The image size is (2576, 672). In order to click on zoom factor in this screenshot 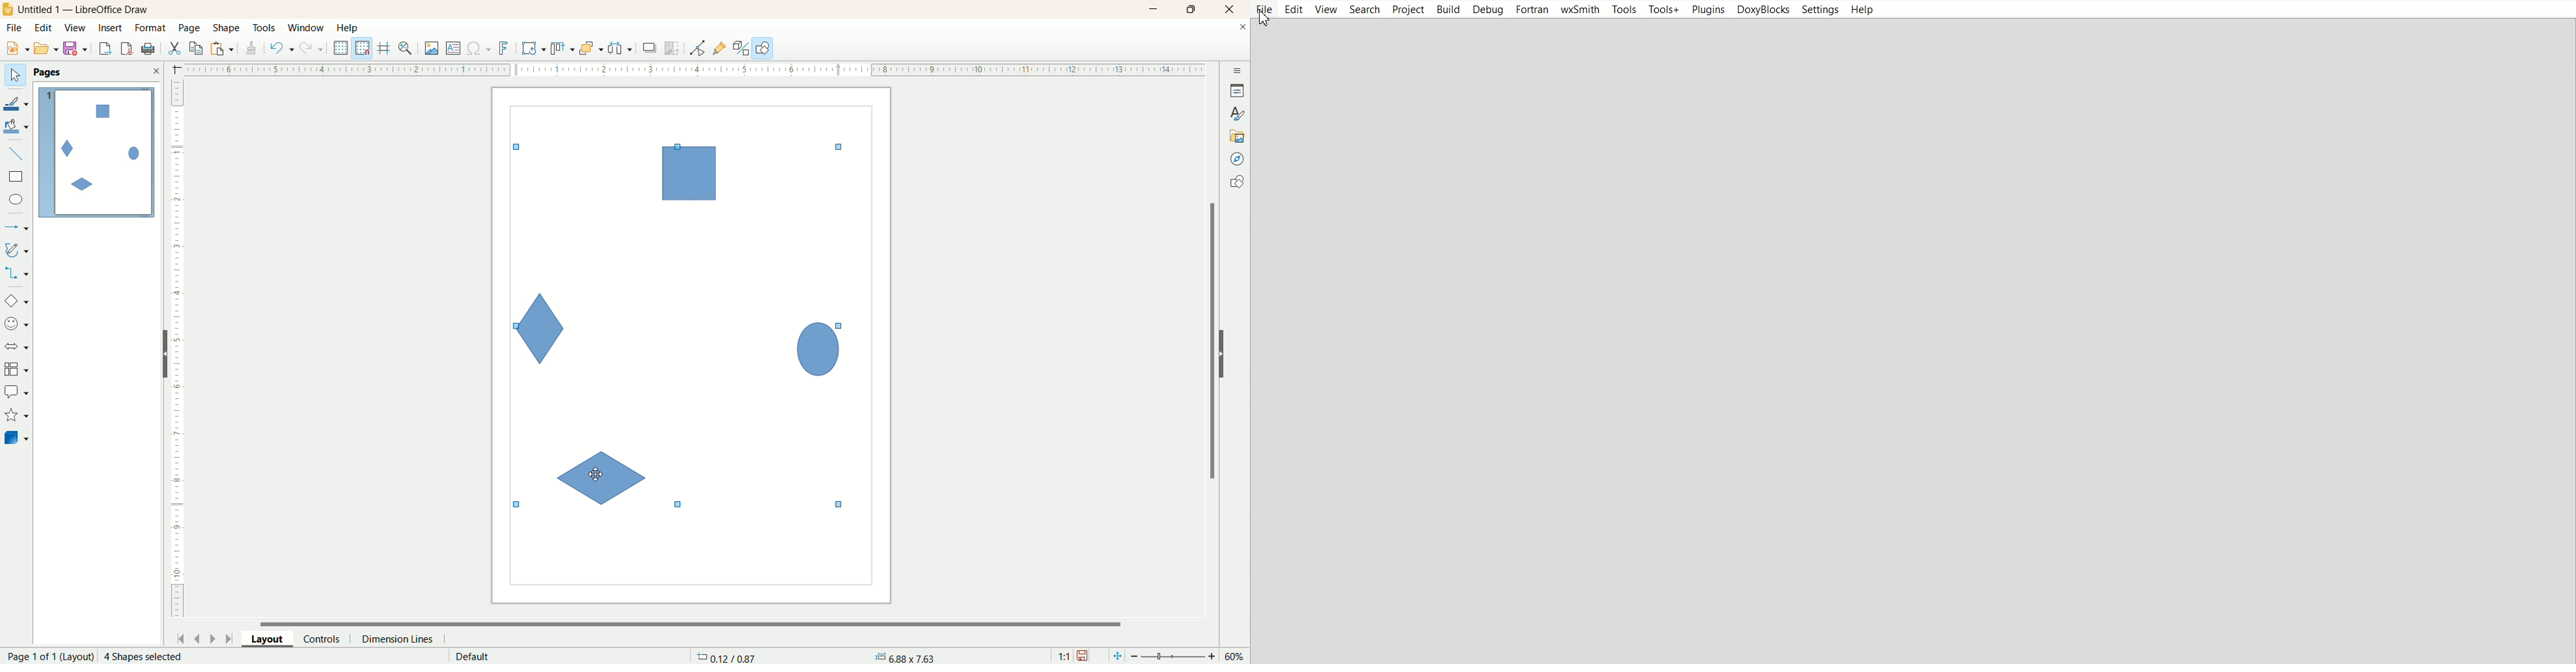, I will do `click(1176, 657)`.